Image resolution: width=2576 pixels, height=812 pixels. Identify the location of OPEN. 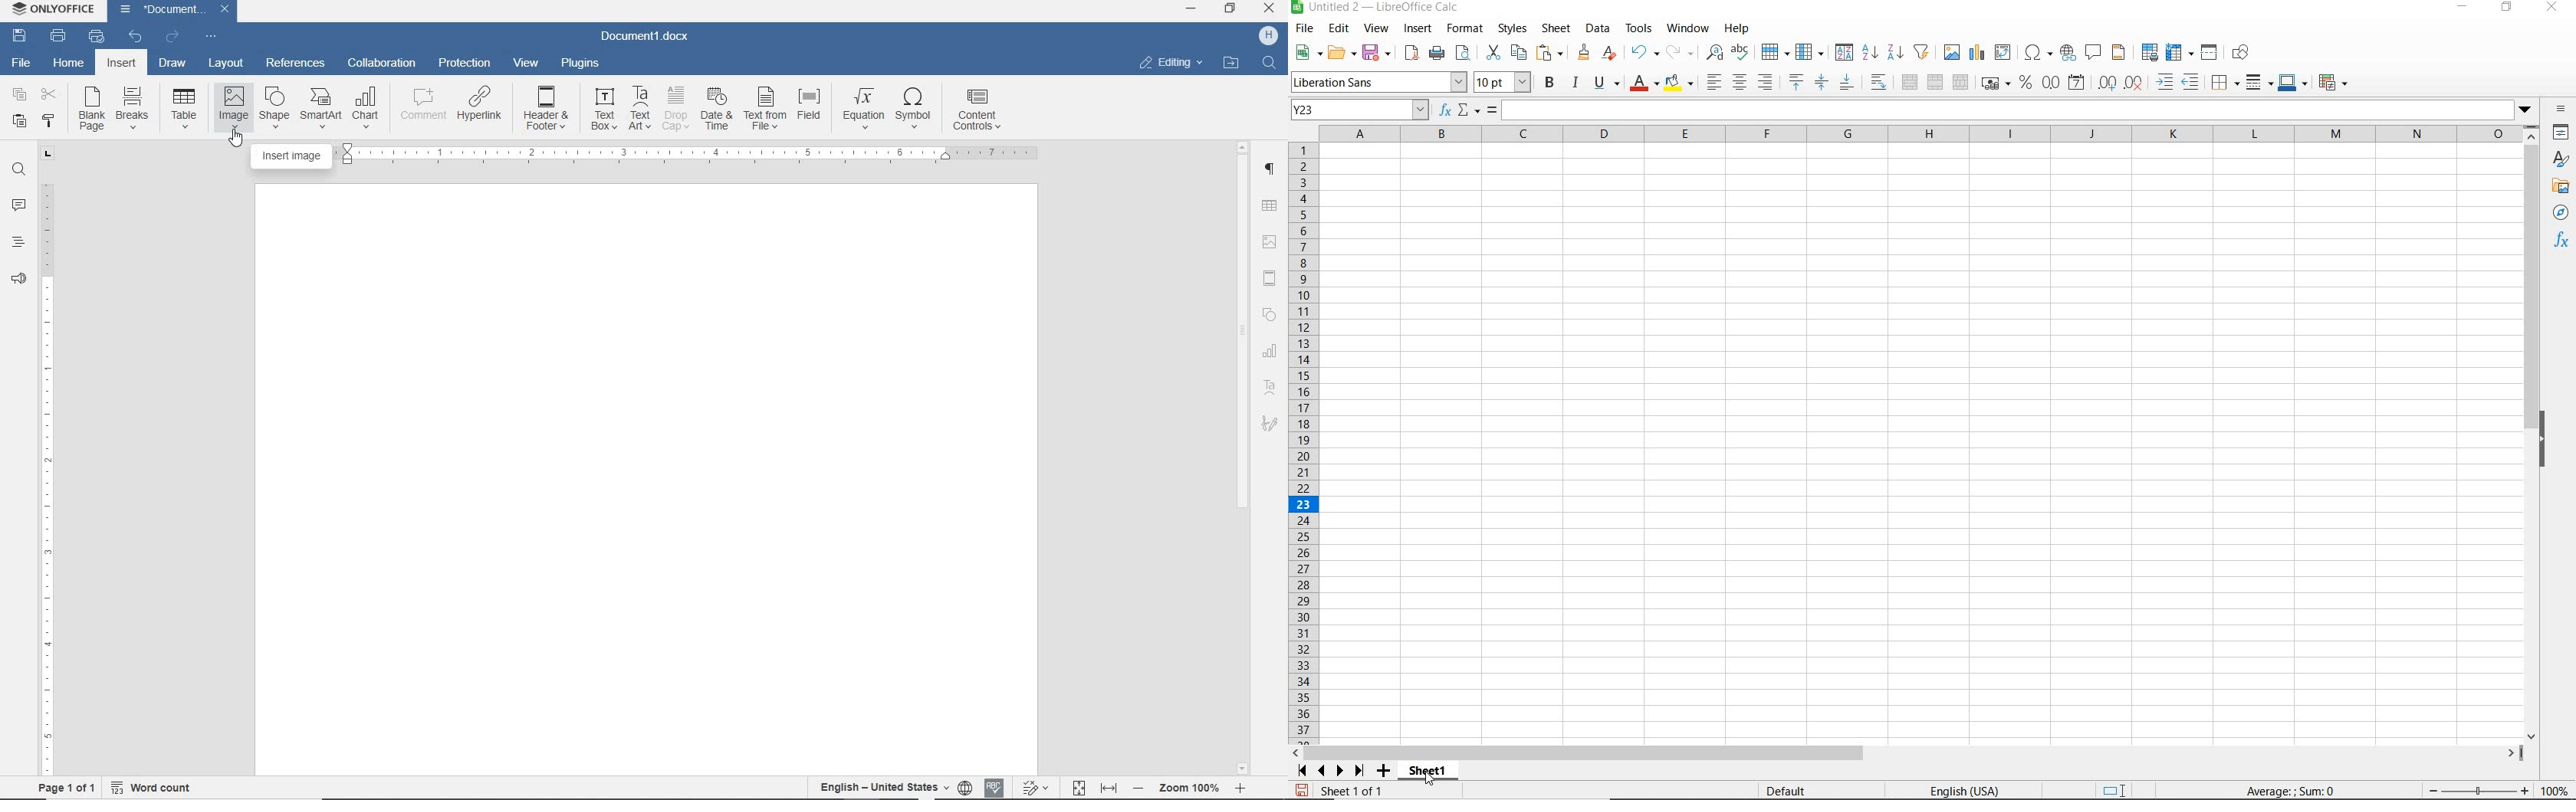
(1339, 52).